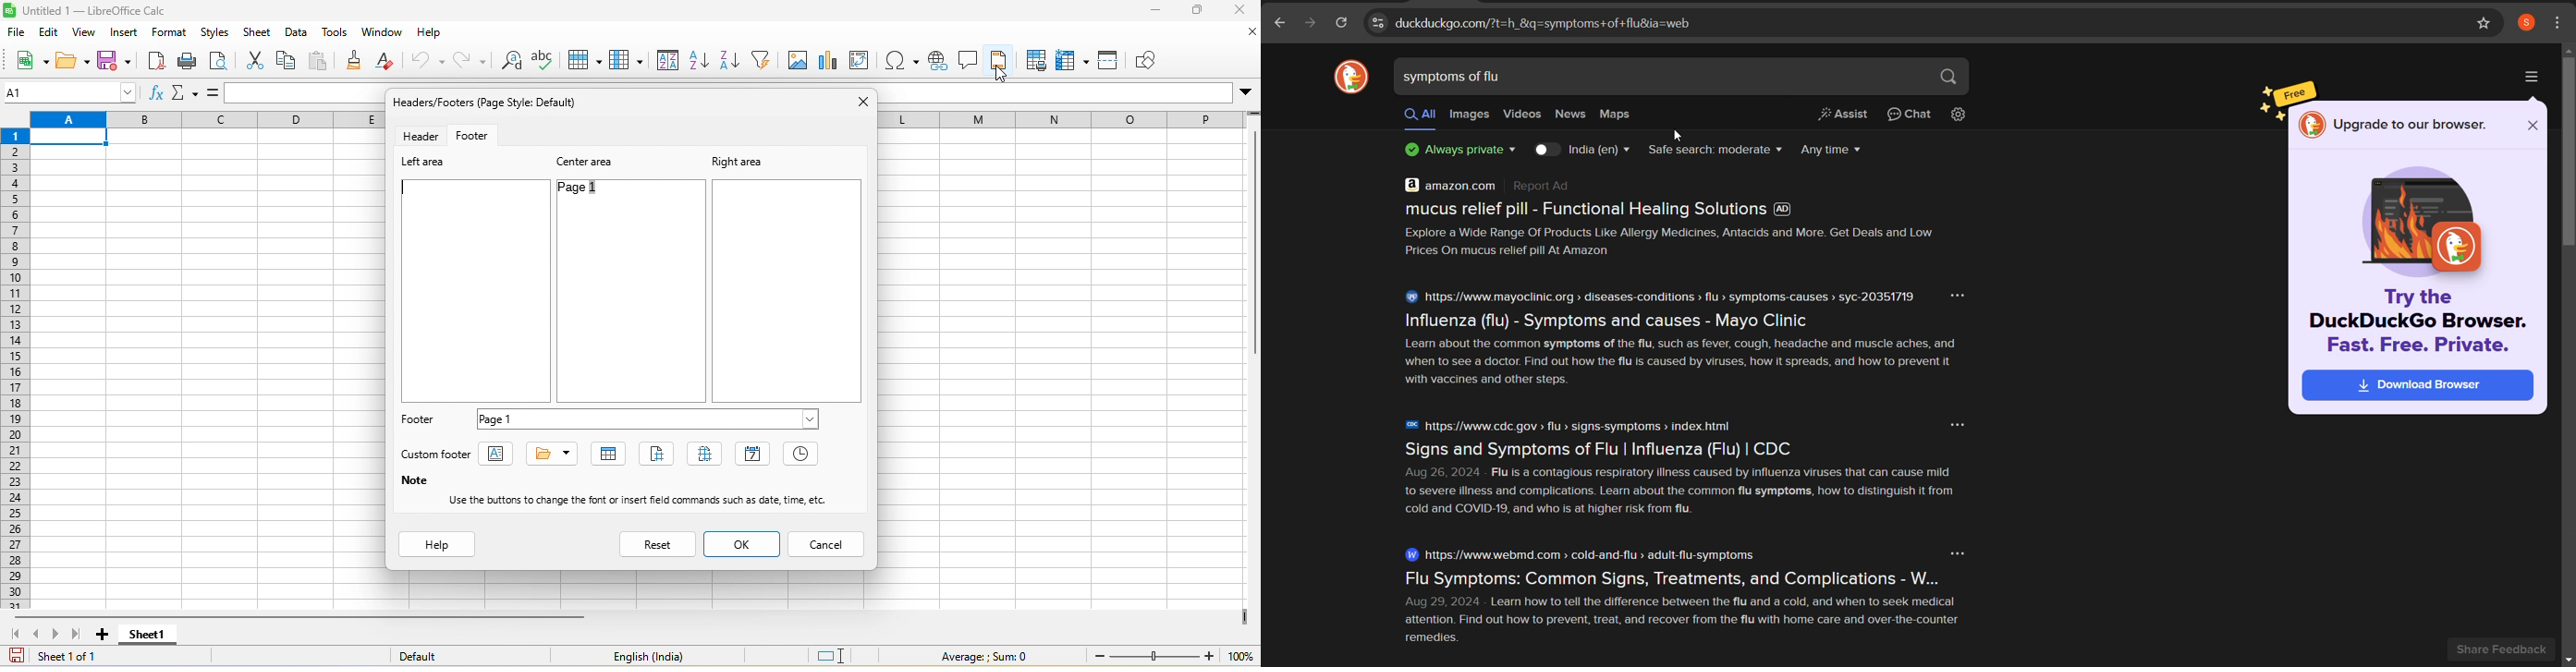 This screenshot has height=672, width=2576. I want to click on edit pivot table, so click(866, 62).